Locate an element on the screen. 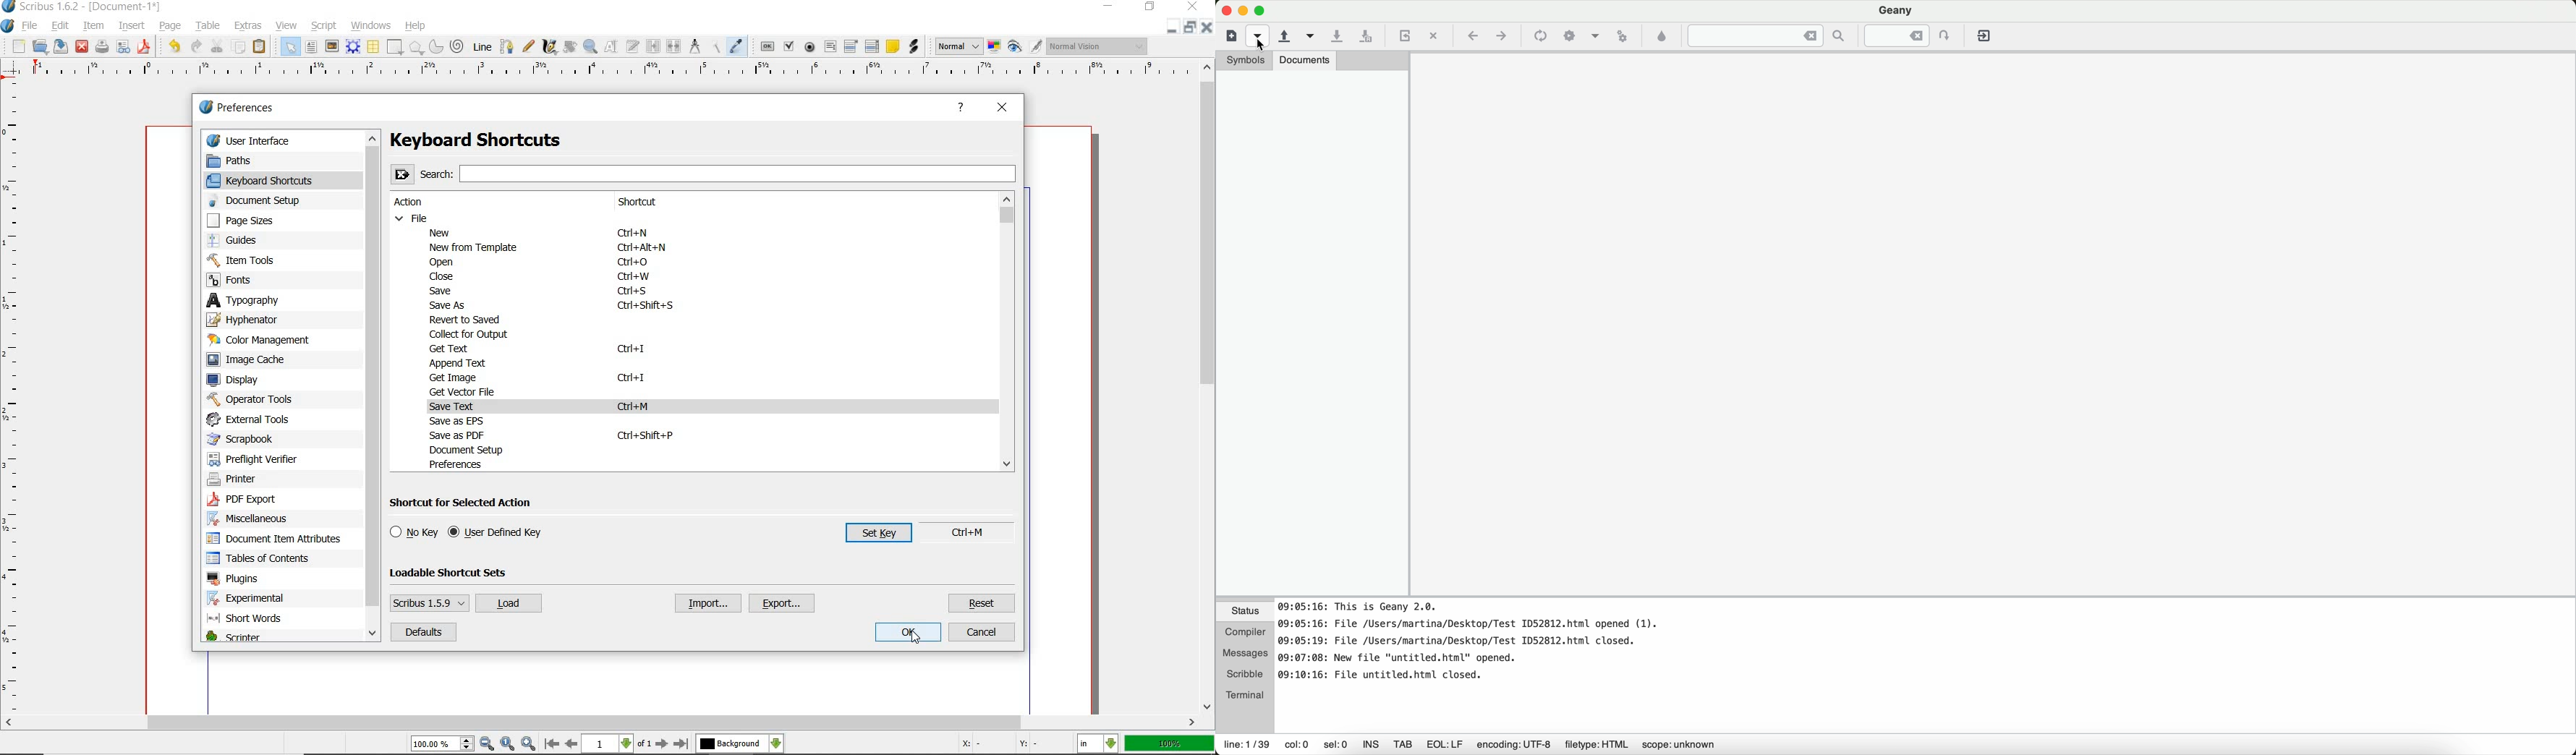 This screenshot has height=756, width=2576. undo is located at coordinates (174, 46).